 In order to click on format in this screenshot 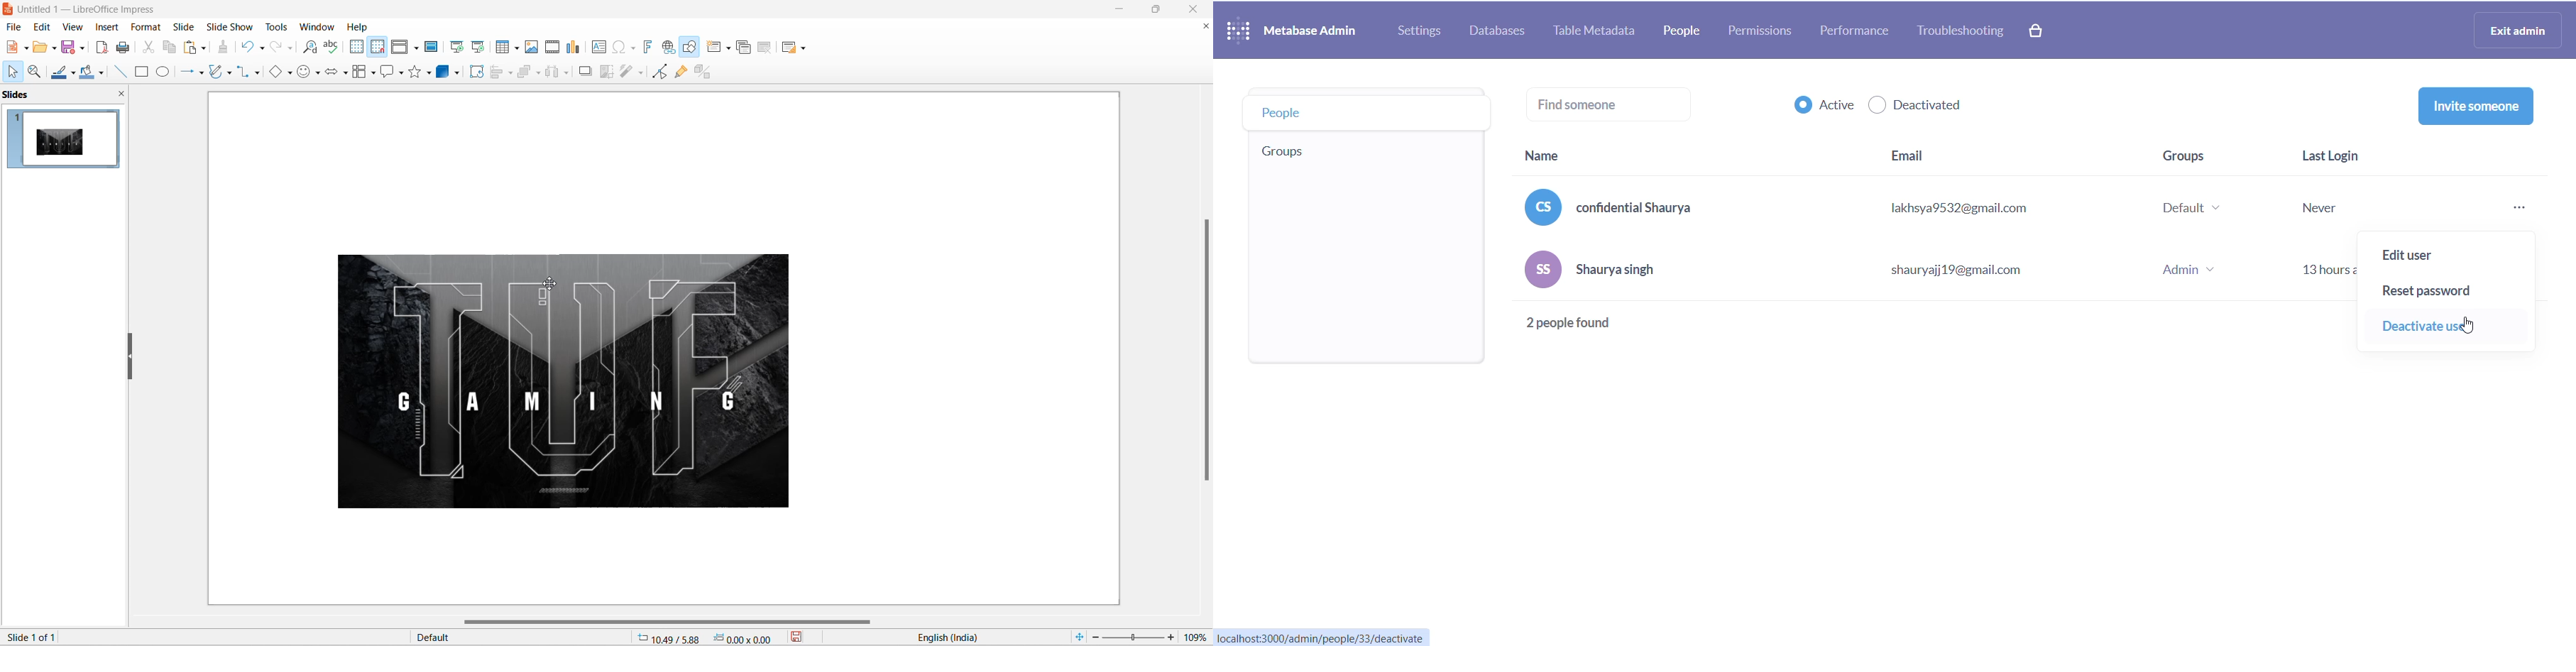, I will do `click(143, 28)`.